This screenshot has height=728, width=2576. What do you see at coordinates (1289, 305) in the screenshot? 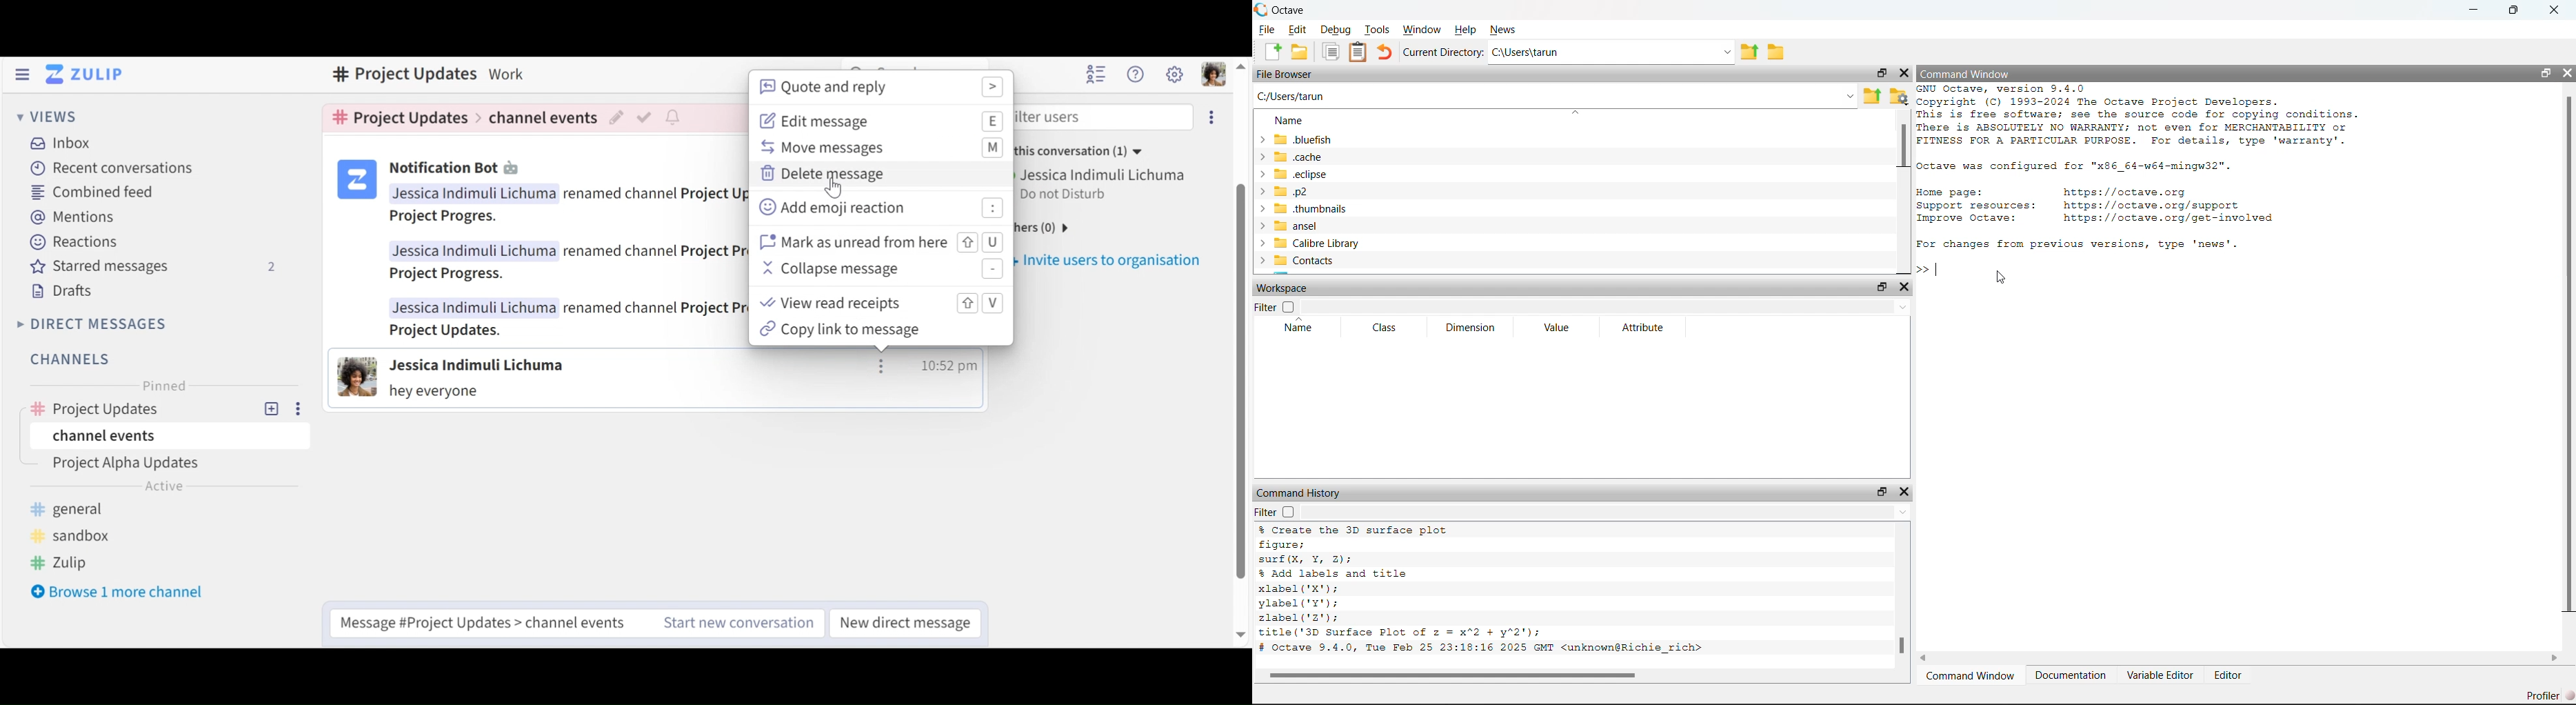
I see `Checkbox` at bounding box center [1289, 305].